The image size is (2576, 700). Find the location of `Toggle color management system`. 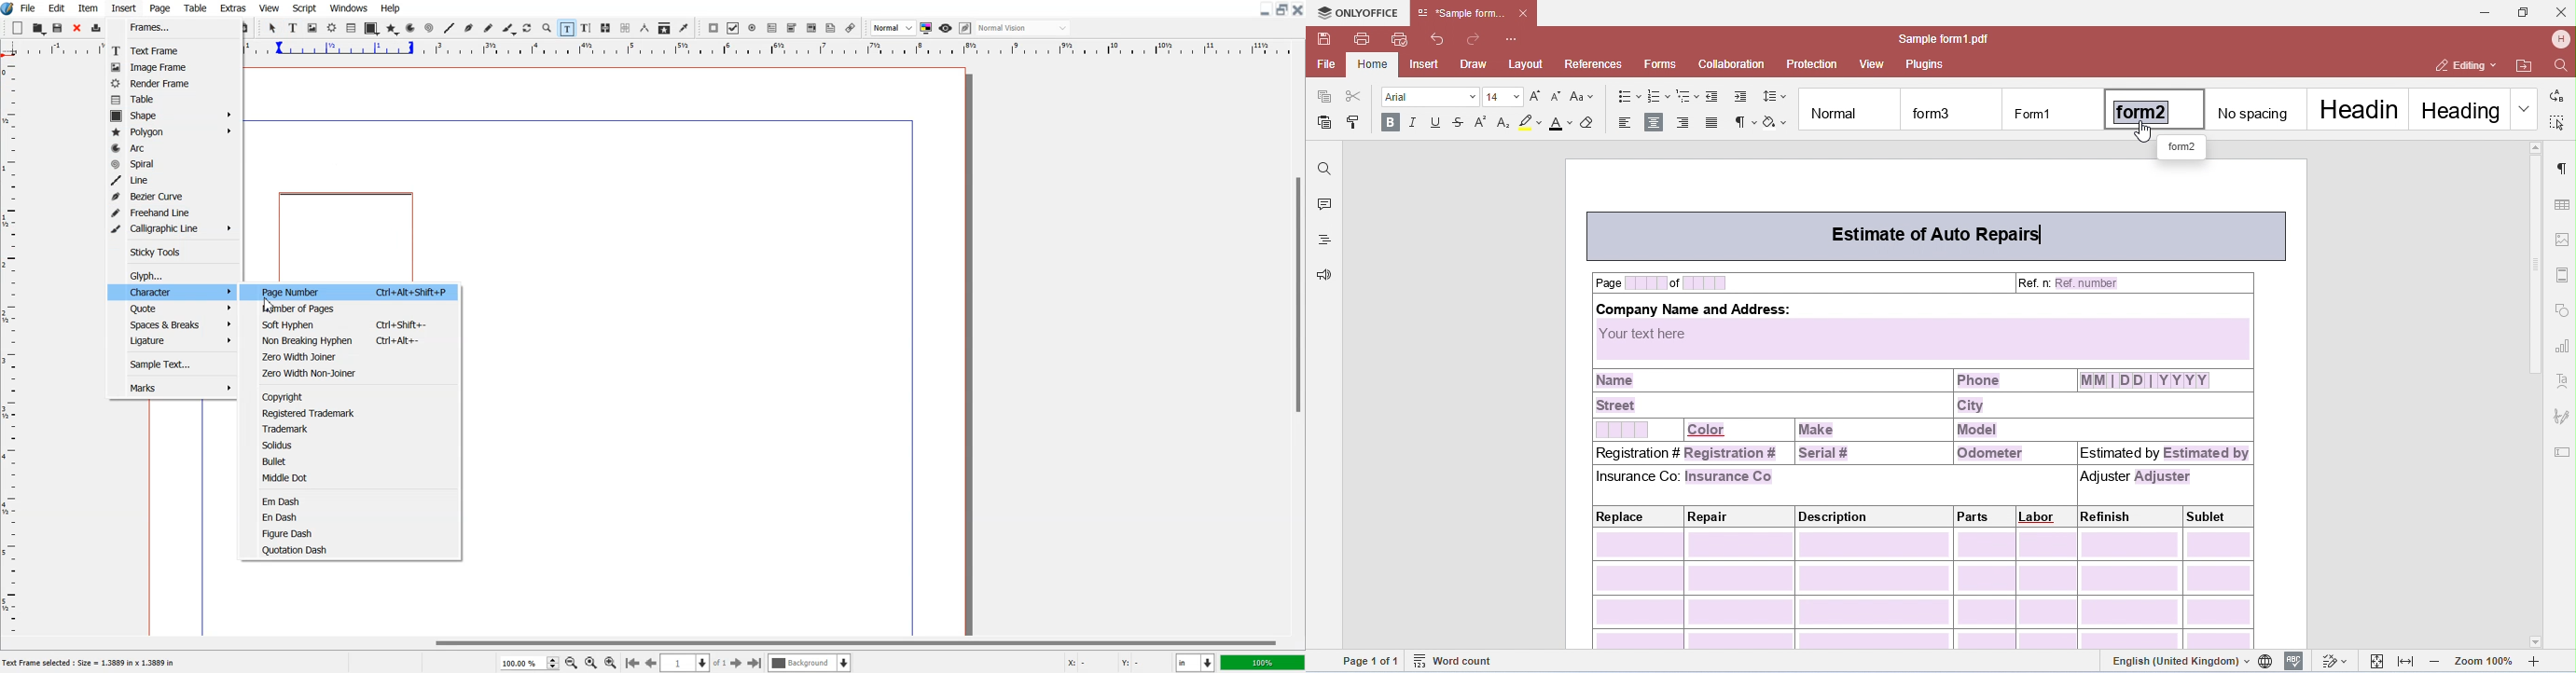

Toggle color management system is located at coordinates (927, 28).